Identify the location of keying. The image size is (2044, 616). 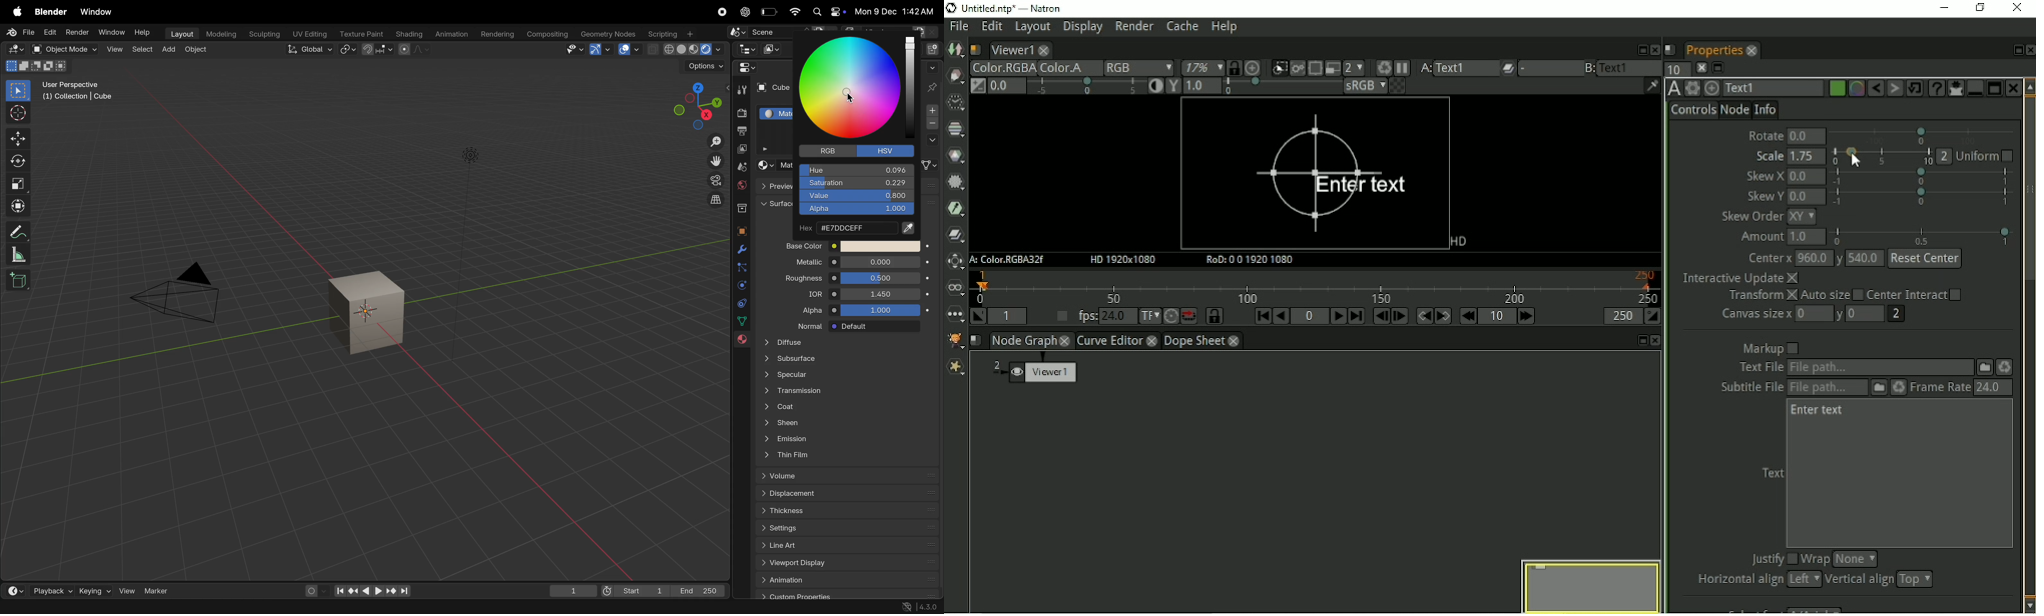
(85, 591).